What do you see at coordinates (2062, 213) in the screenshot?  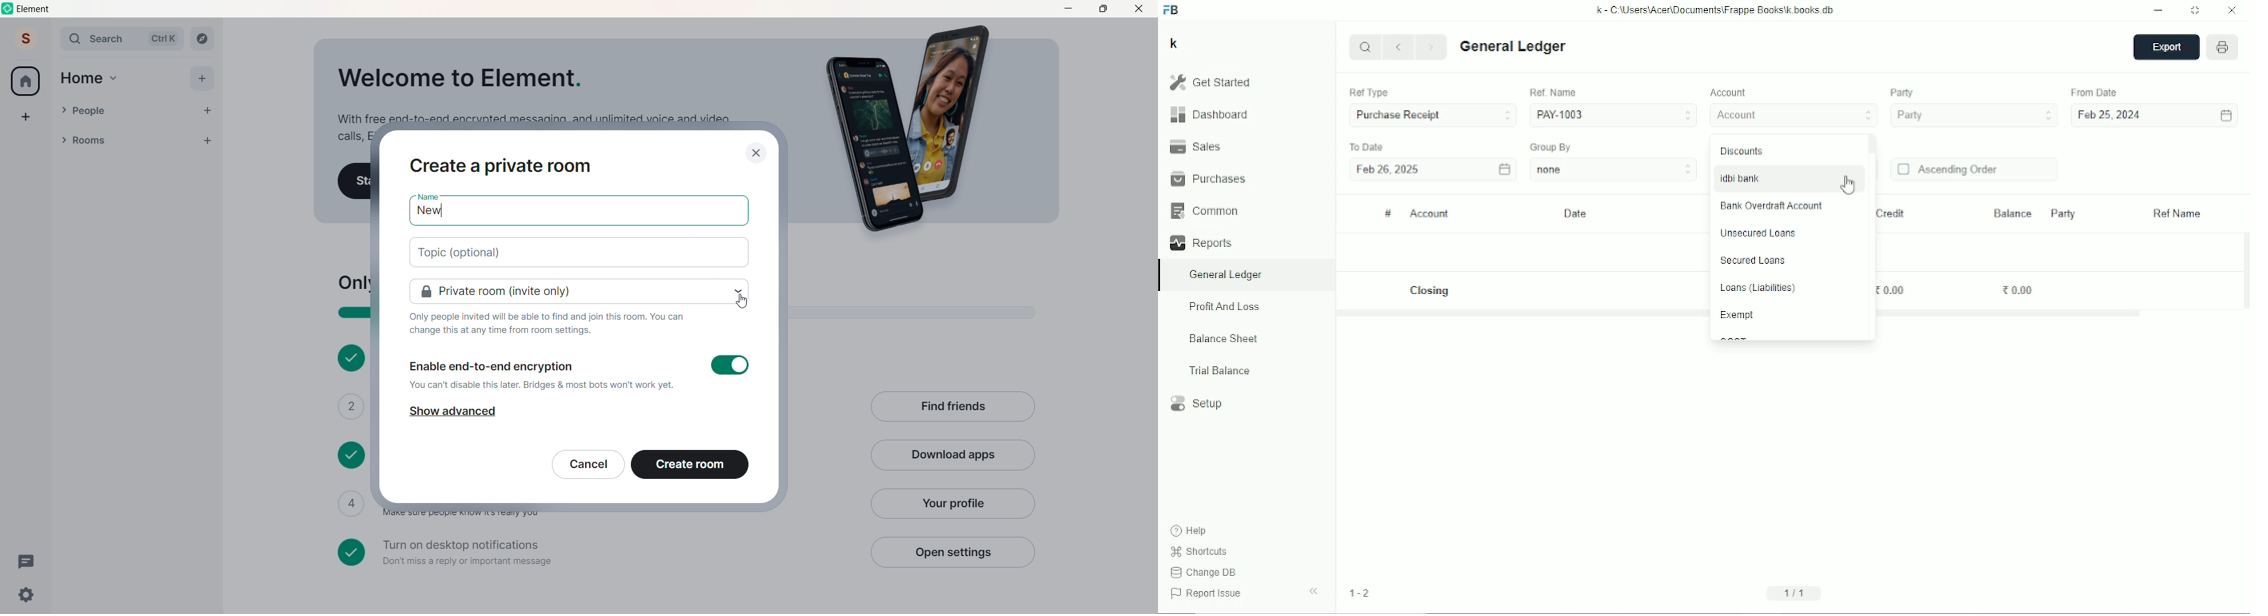 I see `Party` at bounding box center [2062, 213].